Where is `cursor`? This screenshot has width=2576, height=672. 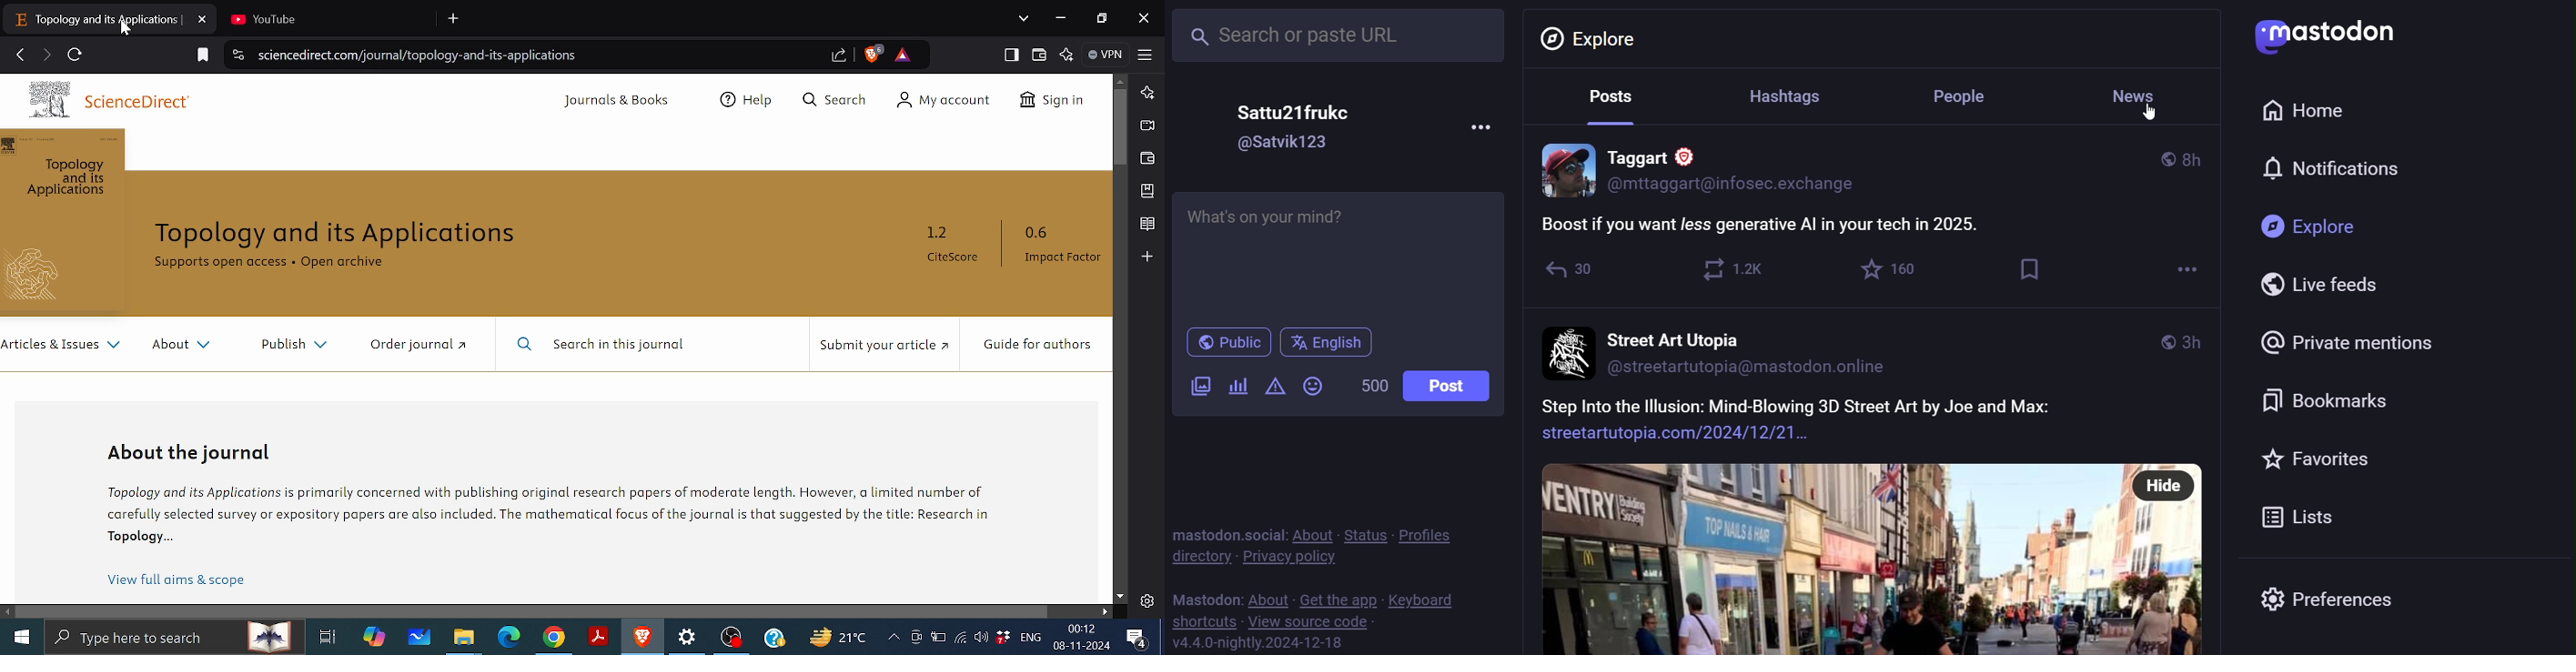 cursor is located at coordinates (2152, 115).